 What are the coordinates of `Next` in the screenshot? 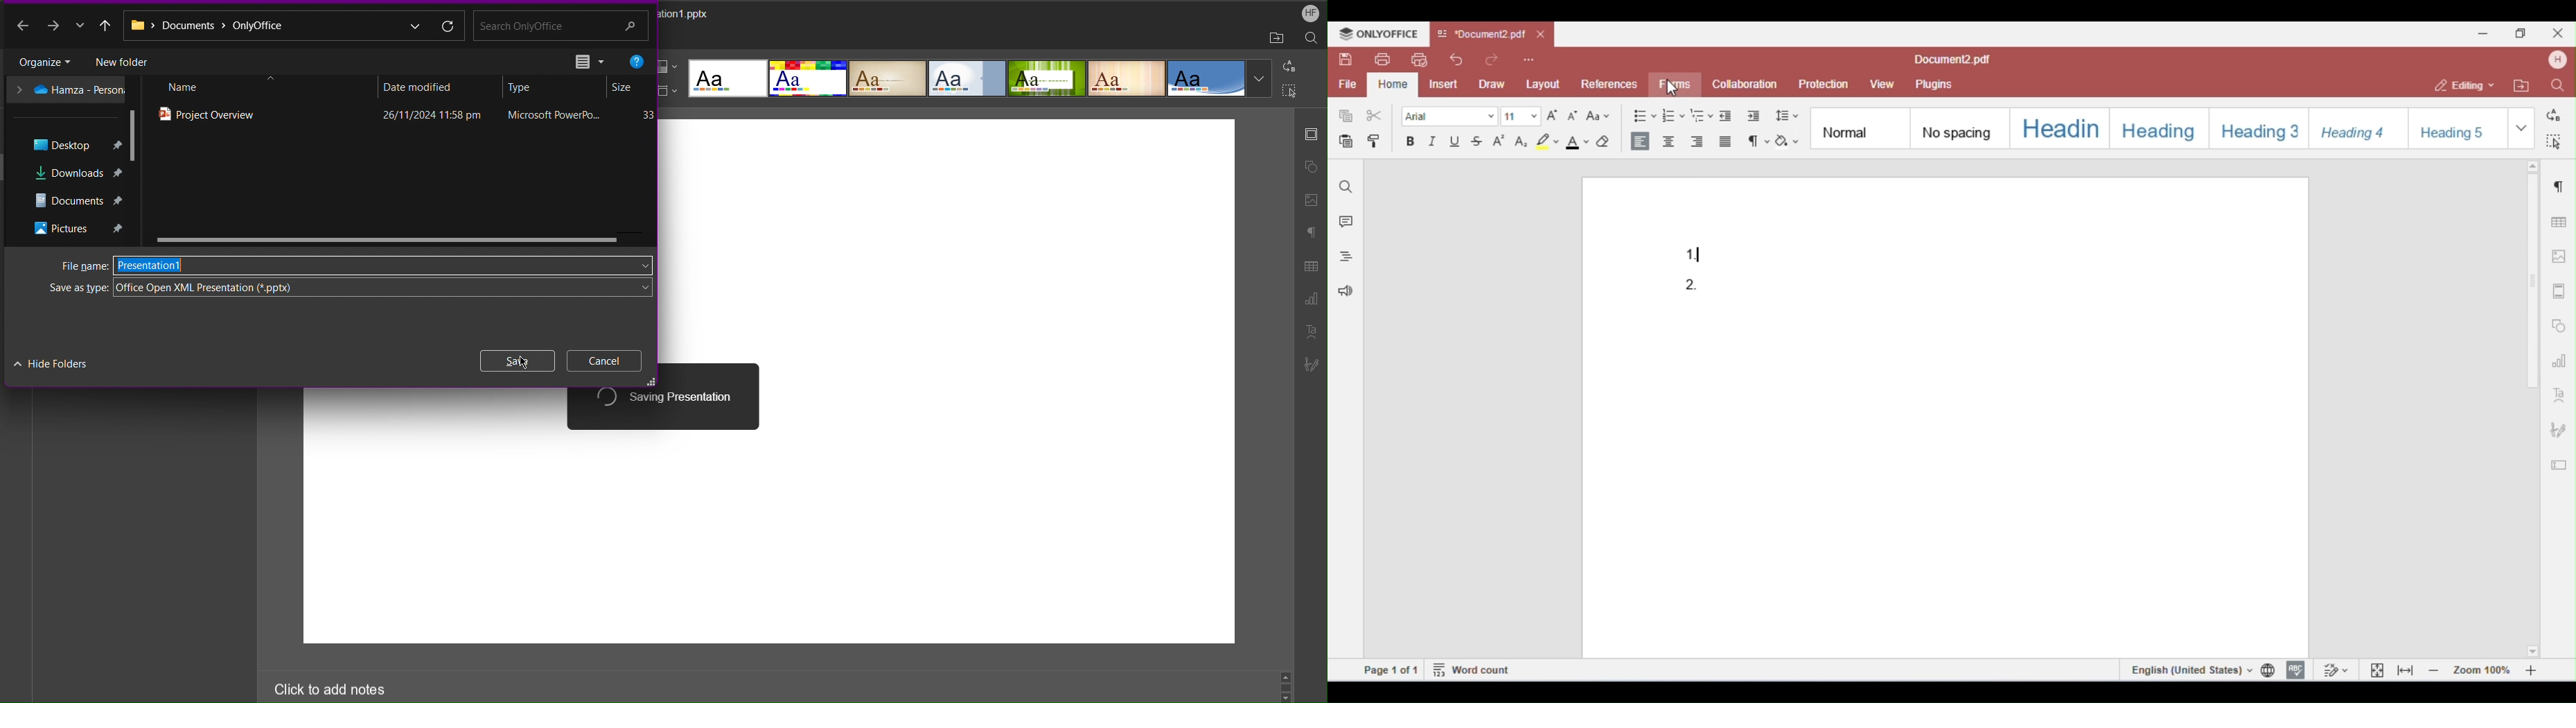 It's located at (53, 25).